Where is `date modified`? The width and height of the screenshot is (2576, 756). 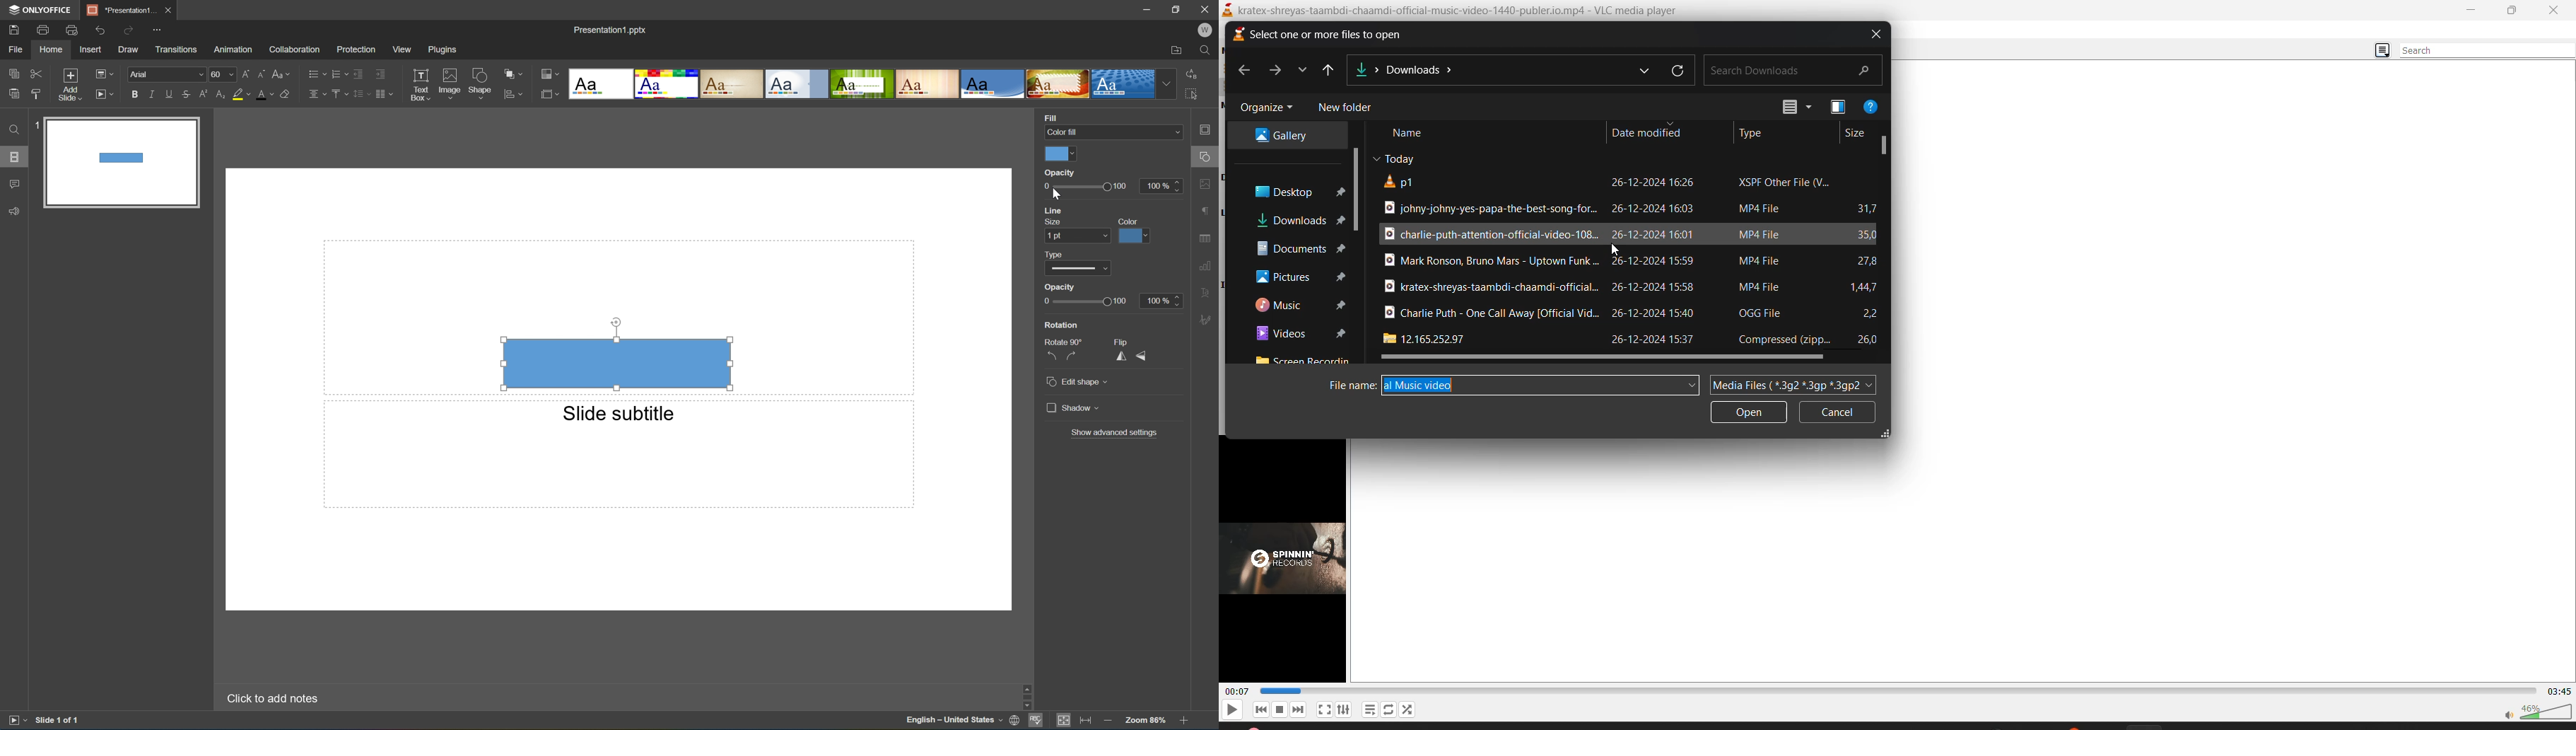
date modified is located at coordinates (1673, 233).